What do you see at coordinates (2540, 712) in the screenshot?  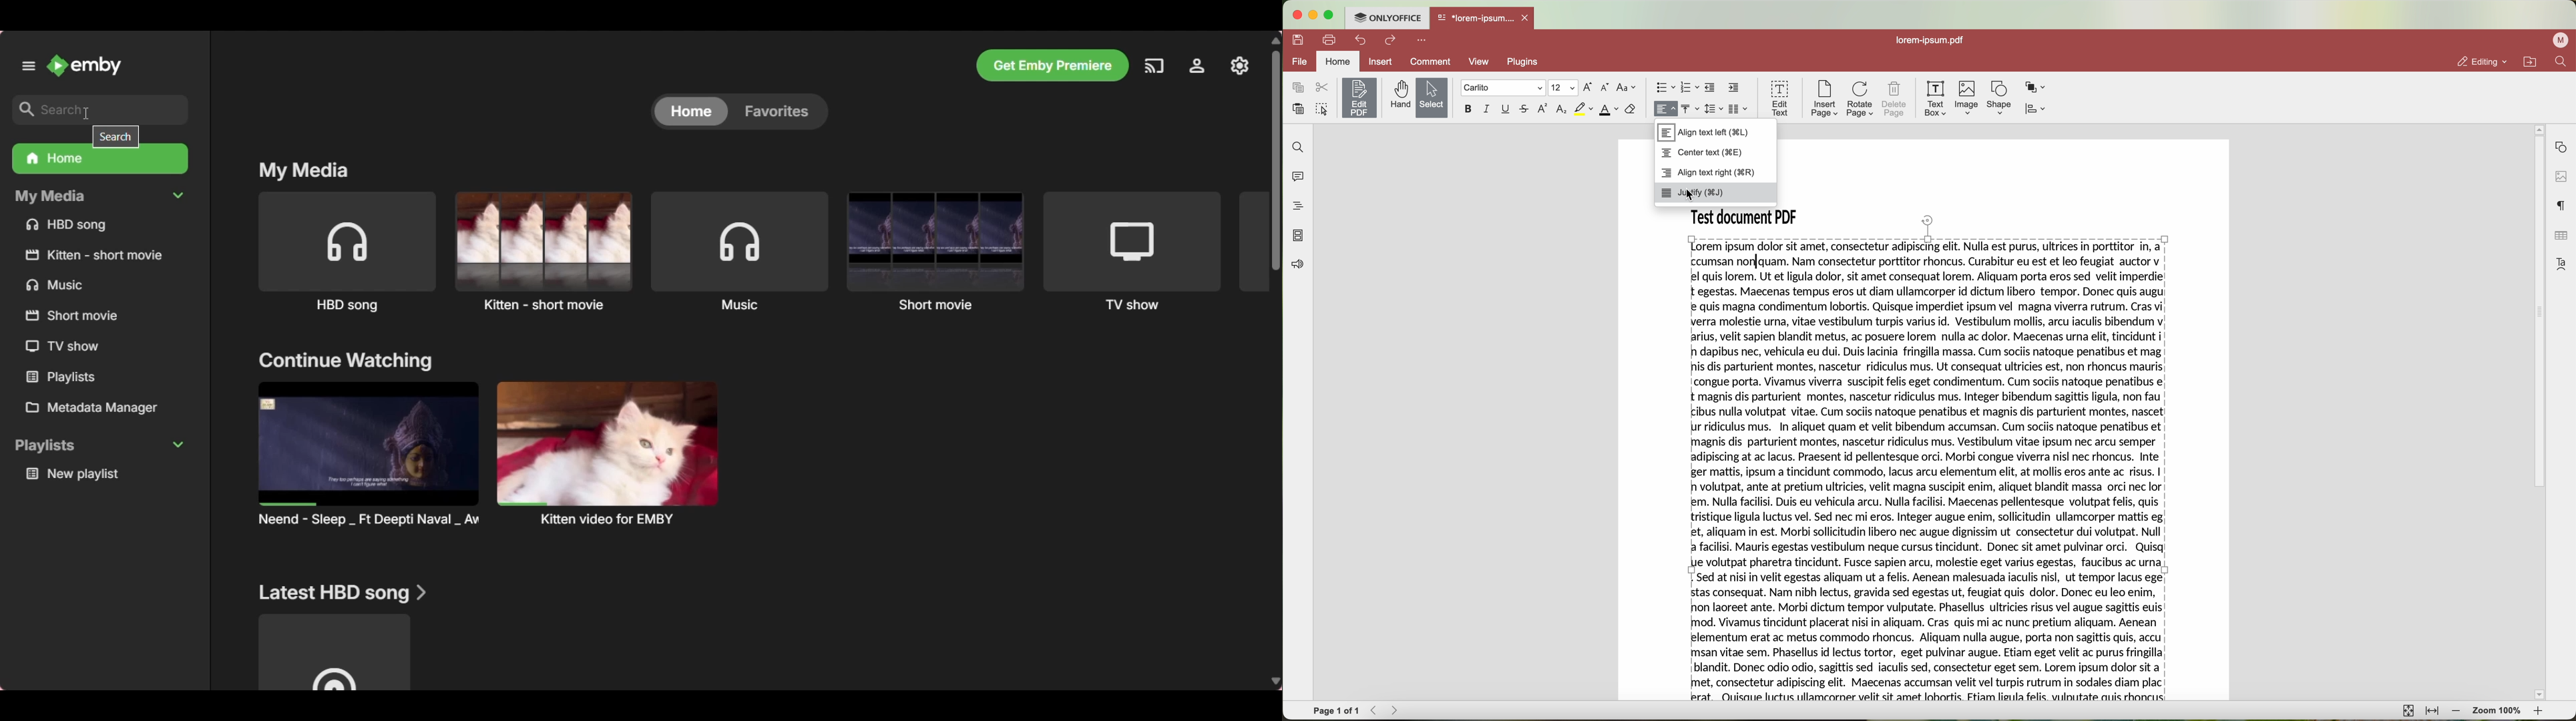 I see `zoom in` at bounding box center [2540, 712].